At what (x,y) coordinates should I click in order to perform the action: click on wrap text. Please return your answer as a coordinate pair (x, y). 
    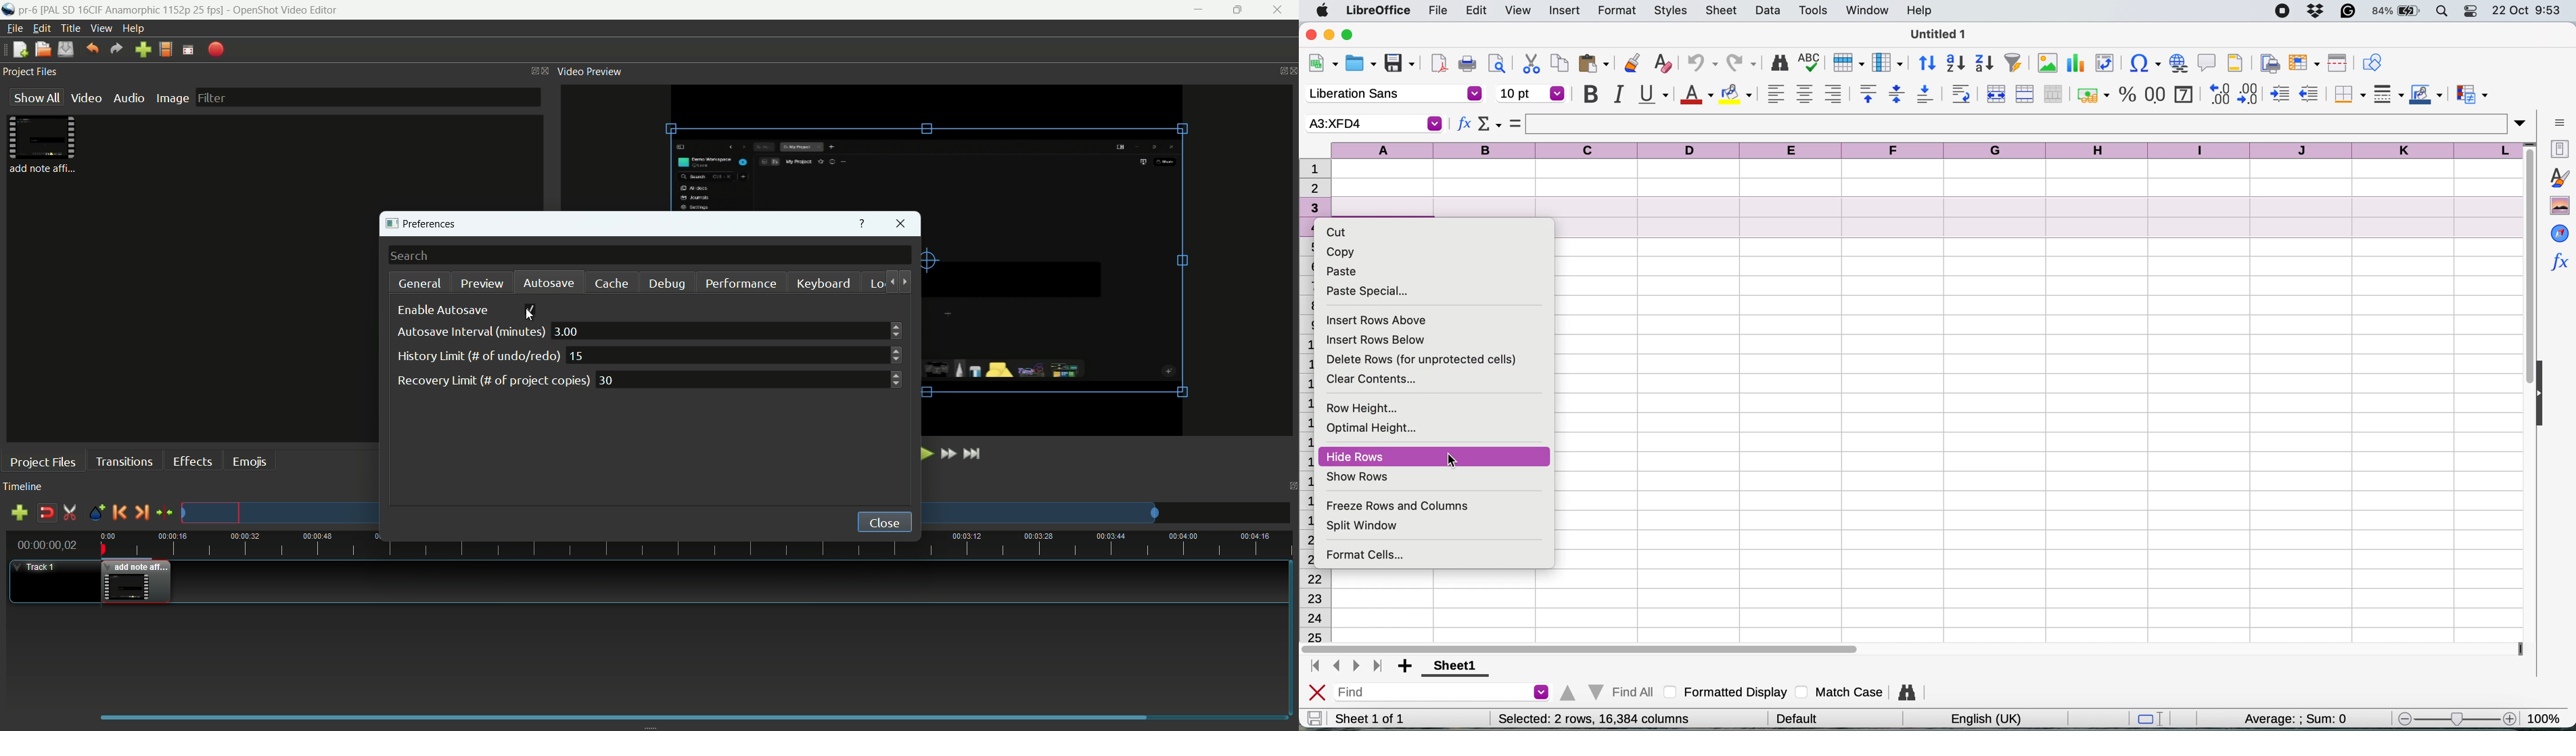
    Looking at the image, I should click on (1961, 93).